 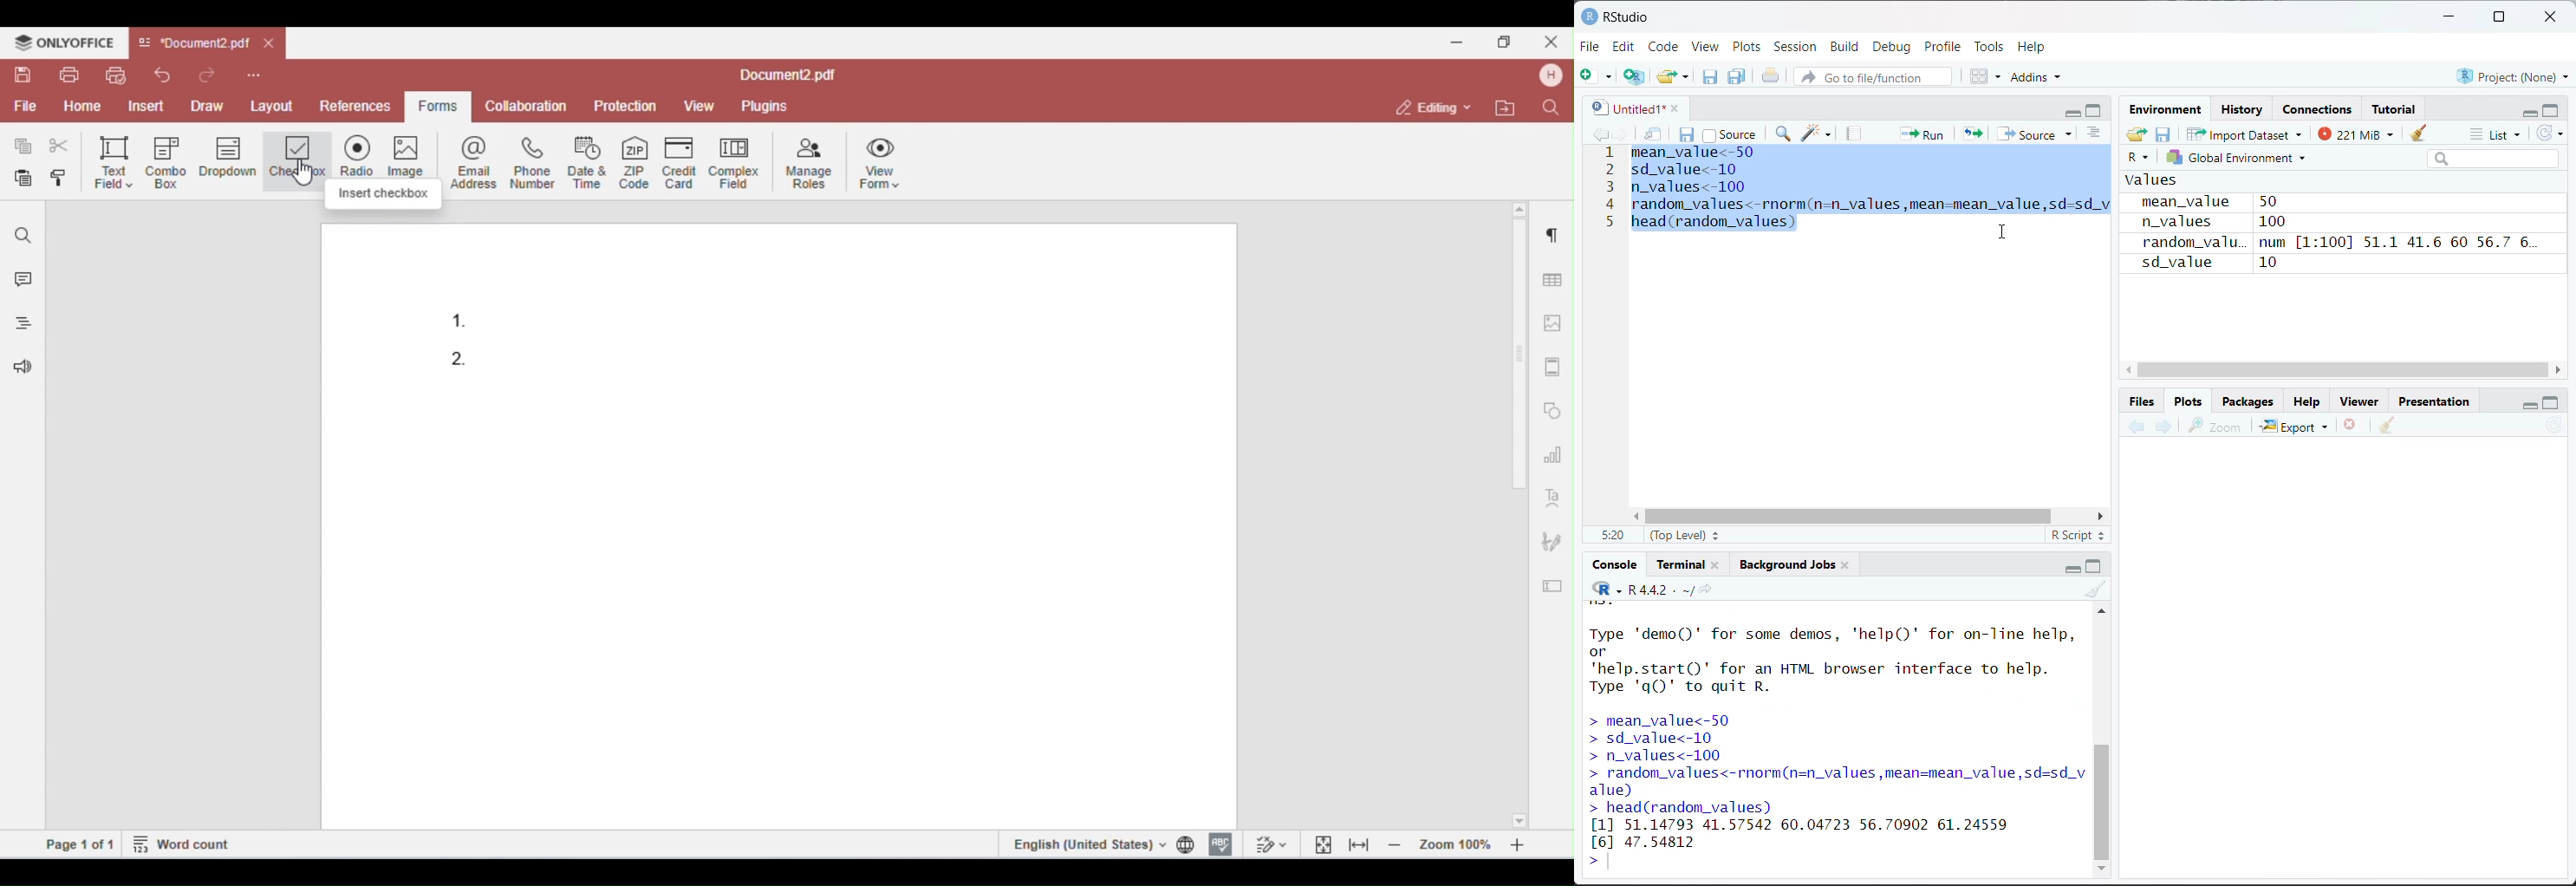 What do you see at coordinates (2078, 537) in the screenshot?
I see `R script` at bounding box center [2078, 537].